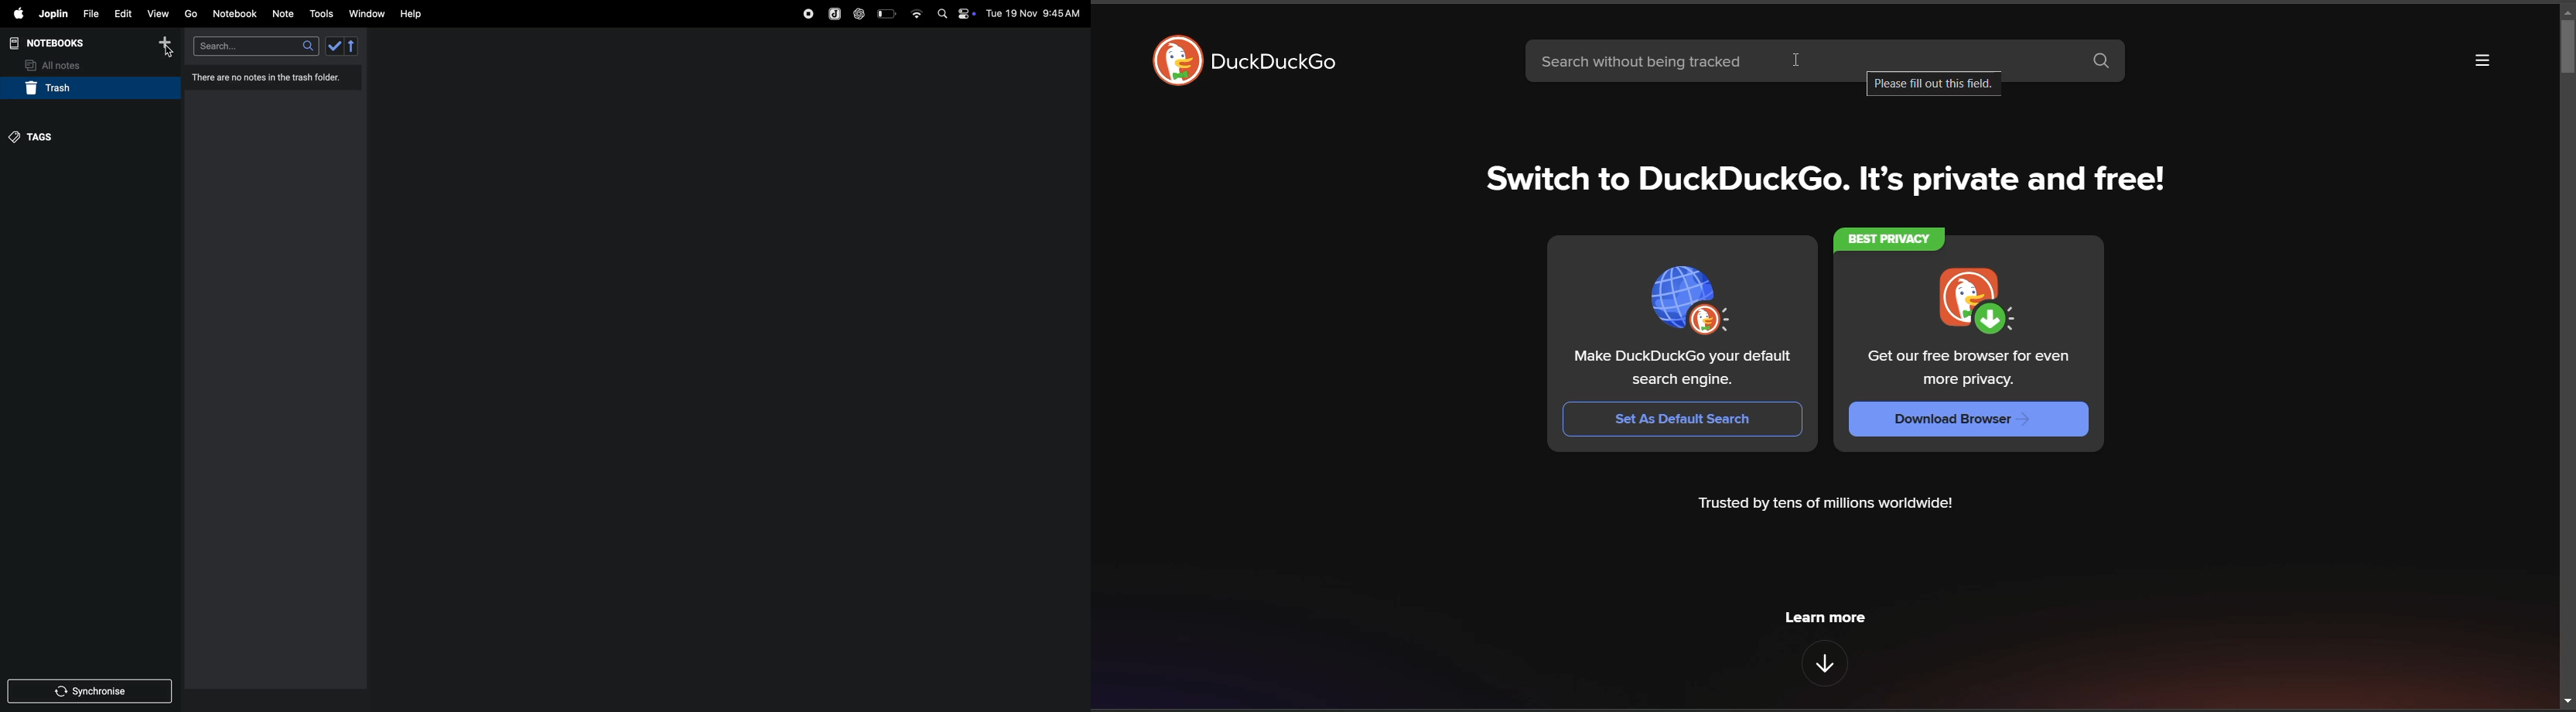  What do you see at coordinates (343, 45) in the screenshot?
I see `check box` at bounding box center [343, 45].